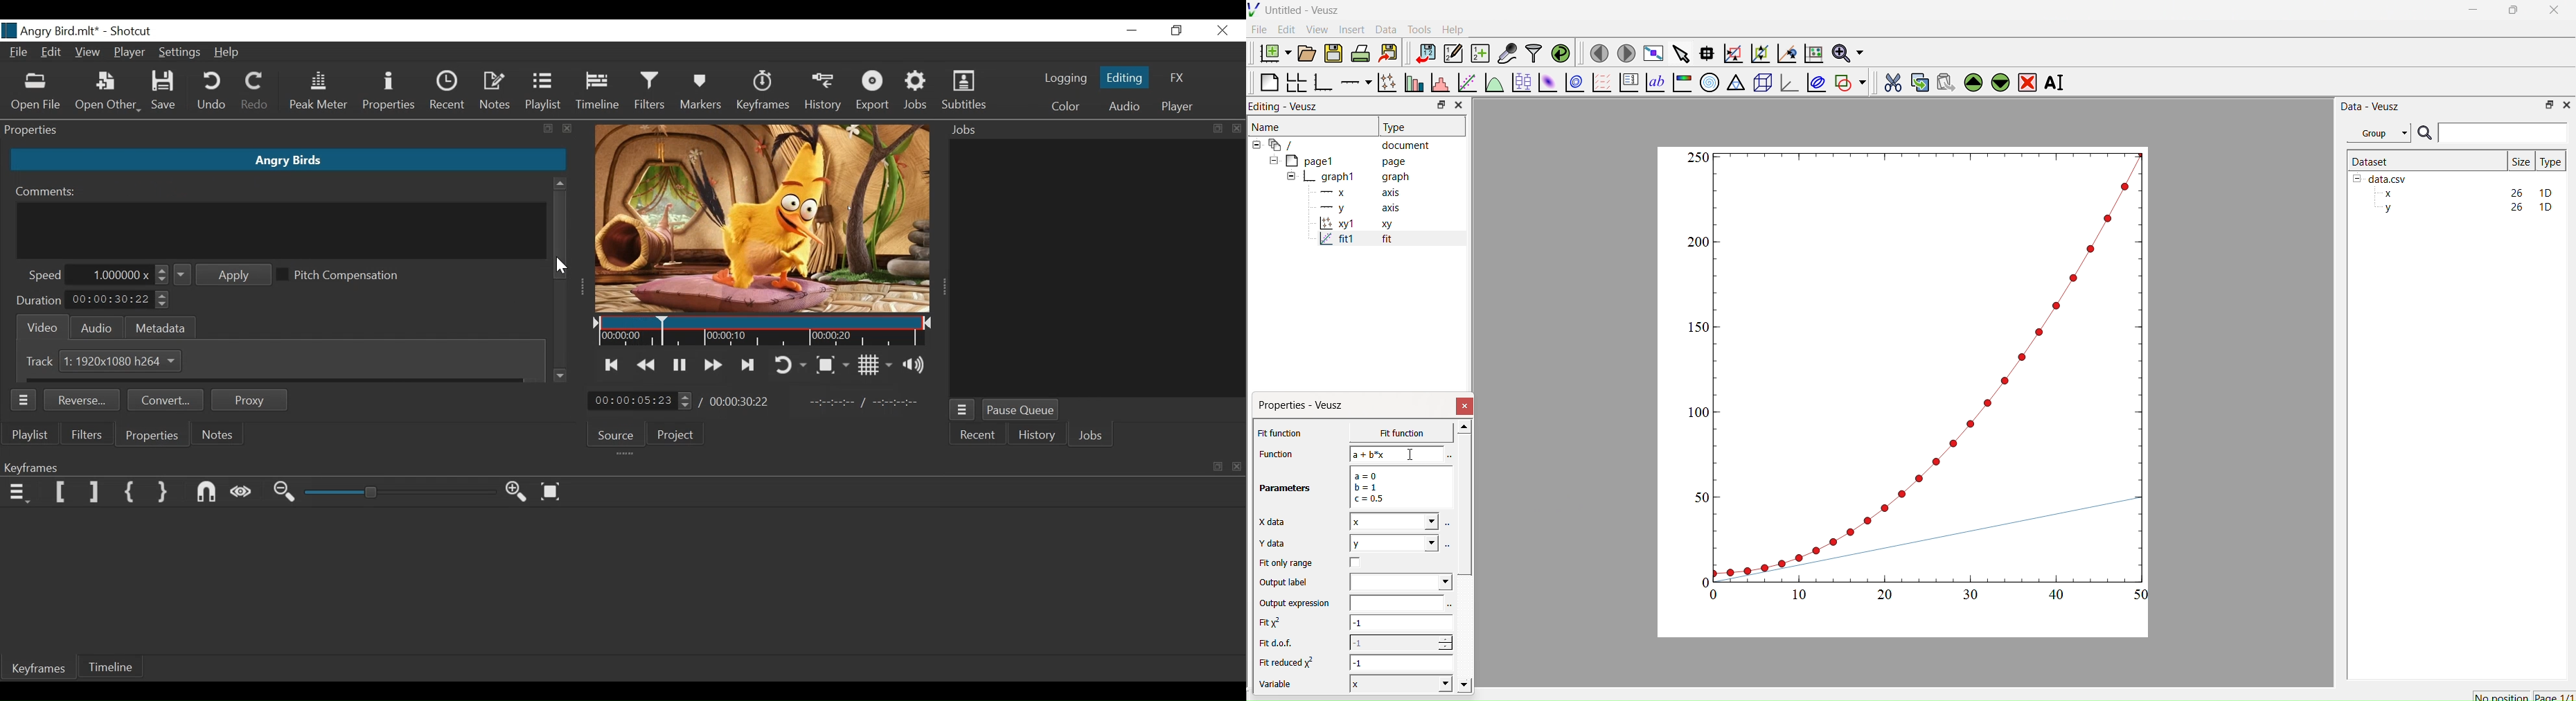  What do you see at coordinates (153, 436) in the screenshot?
I see `Properties` at bounding box center [153, 436].